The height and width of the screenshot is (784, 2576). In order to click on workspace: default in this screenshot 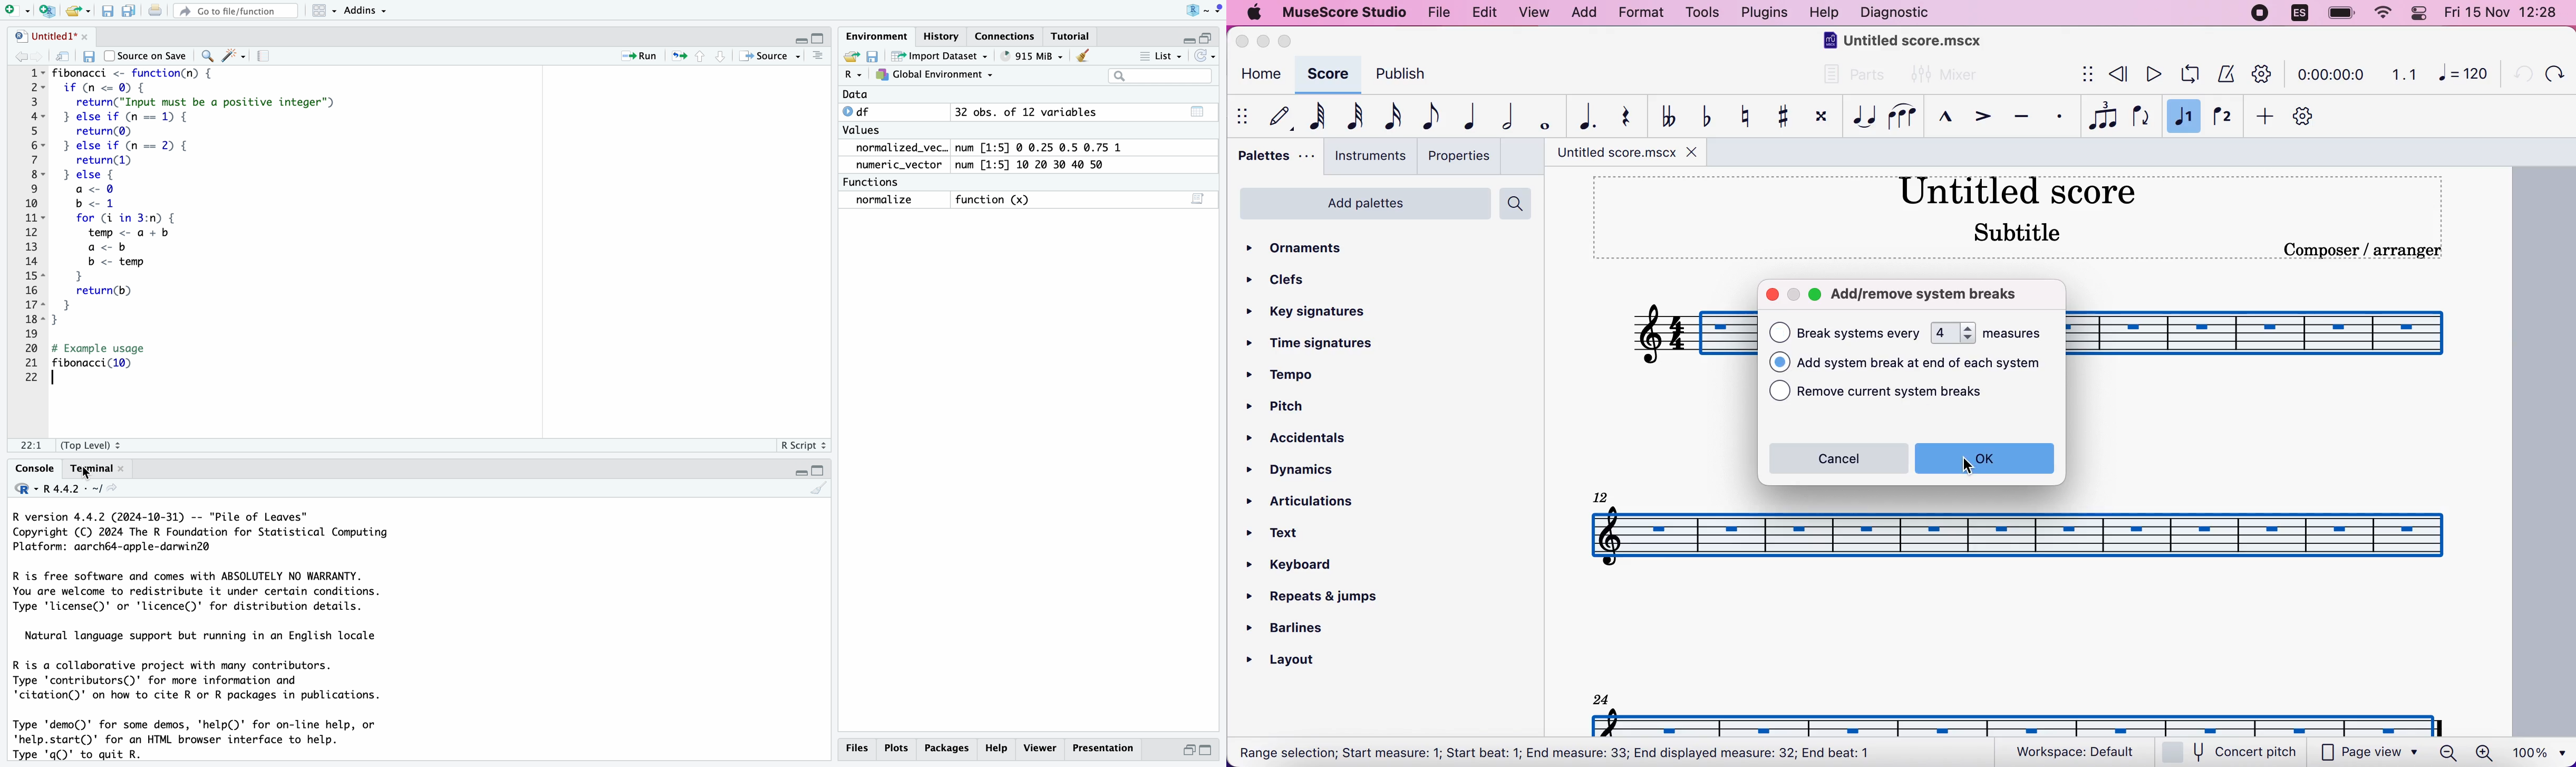, I will do `click(2080, 752)`.